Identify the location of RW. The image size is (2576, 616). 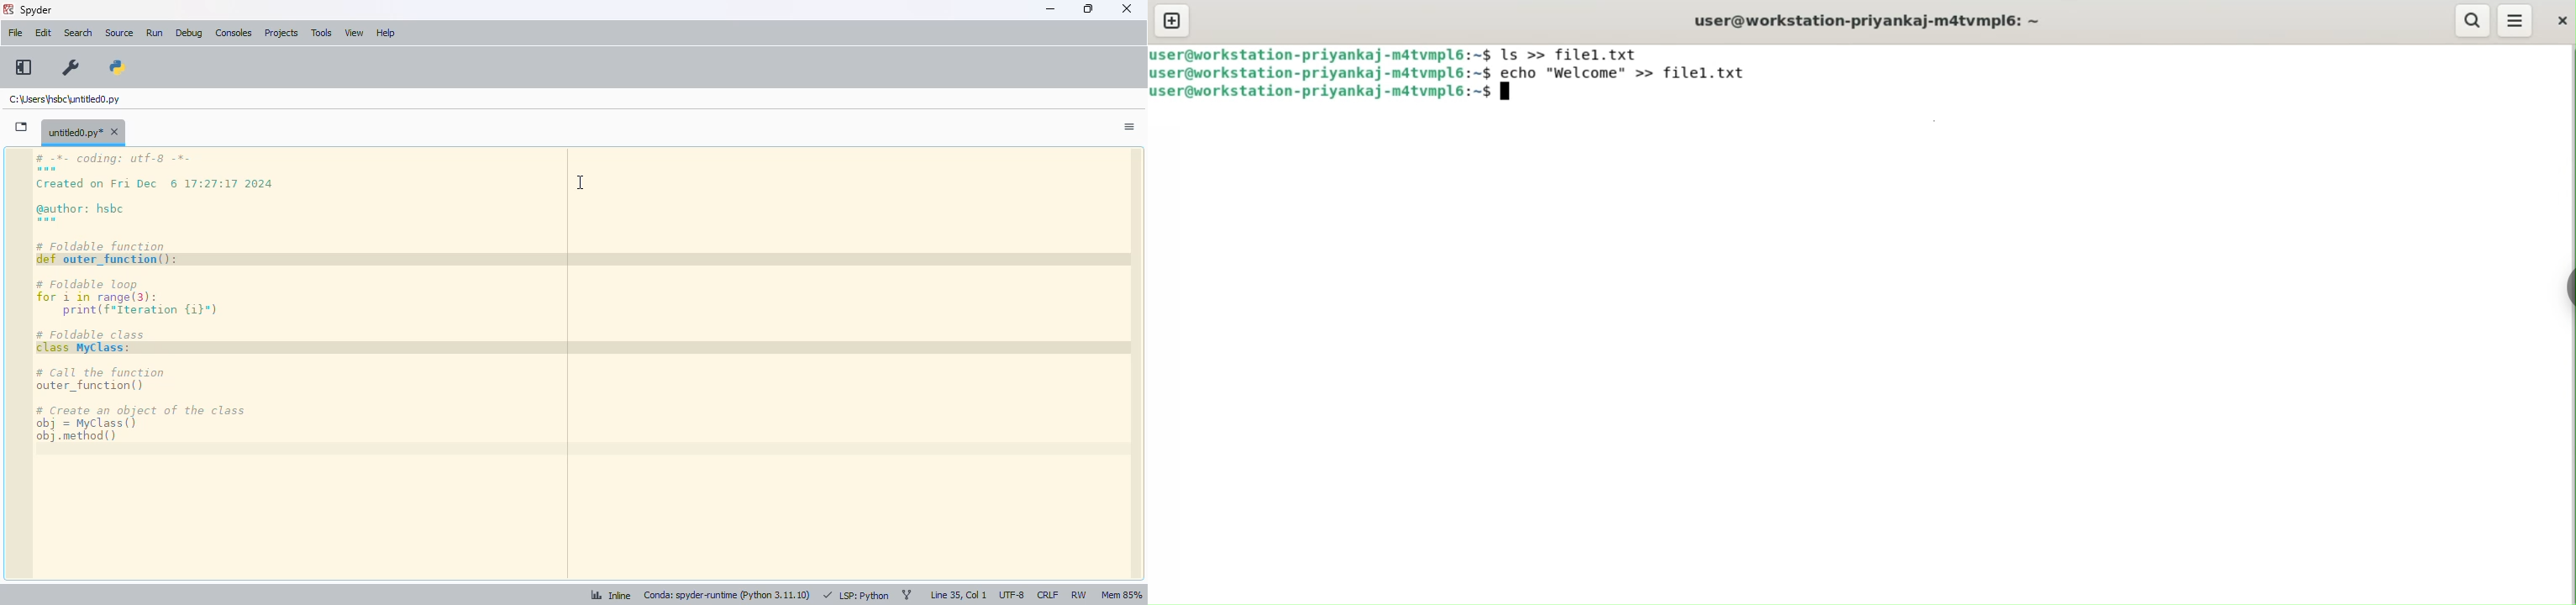
(1079, 596).